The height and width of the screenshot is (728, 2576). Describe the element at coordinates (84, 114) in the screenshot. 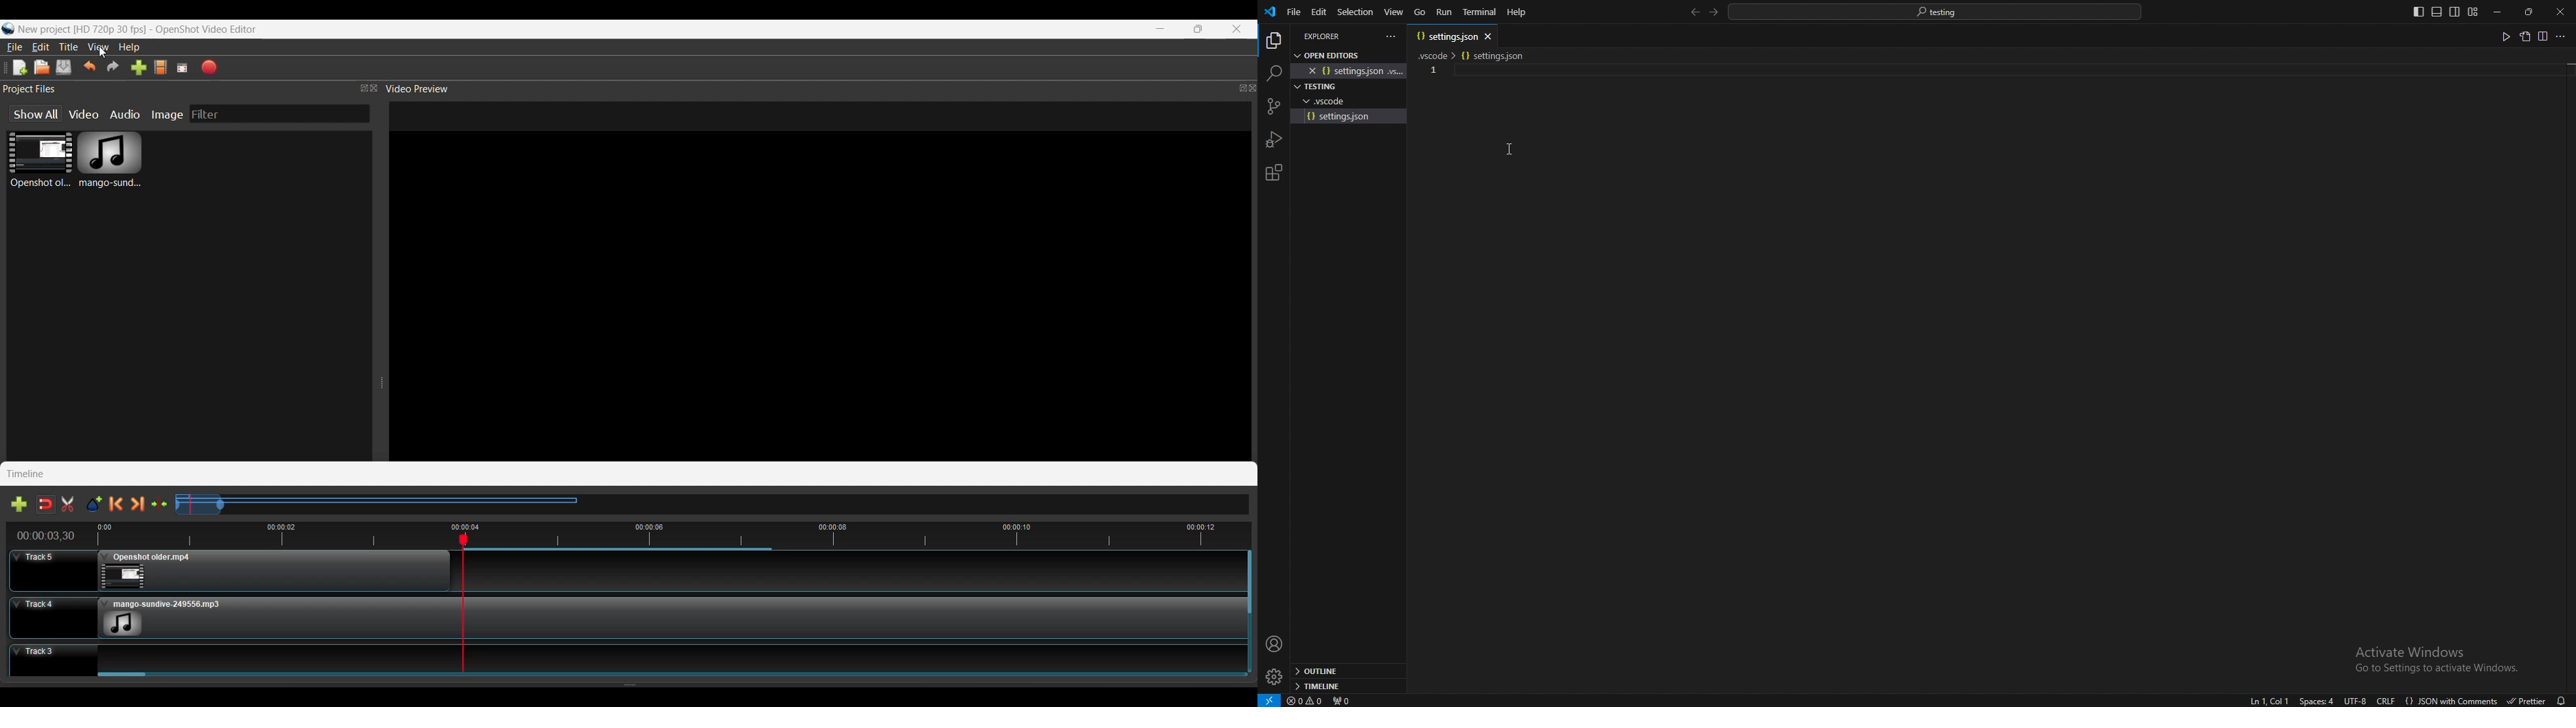

I see `Video` at that location.